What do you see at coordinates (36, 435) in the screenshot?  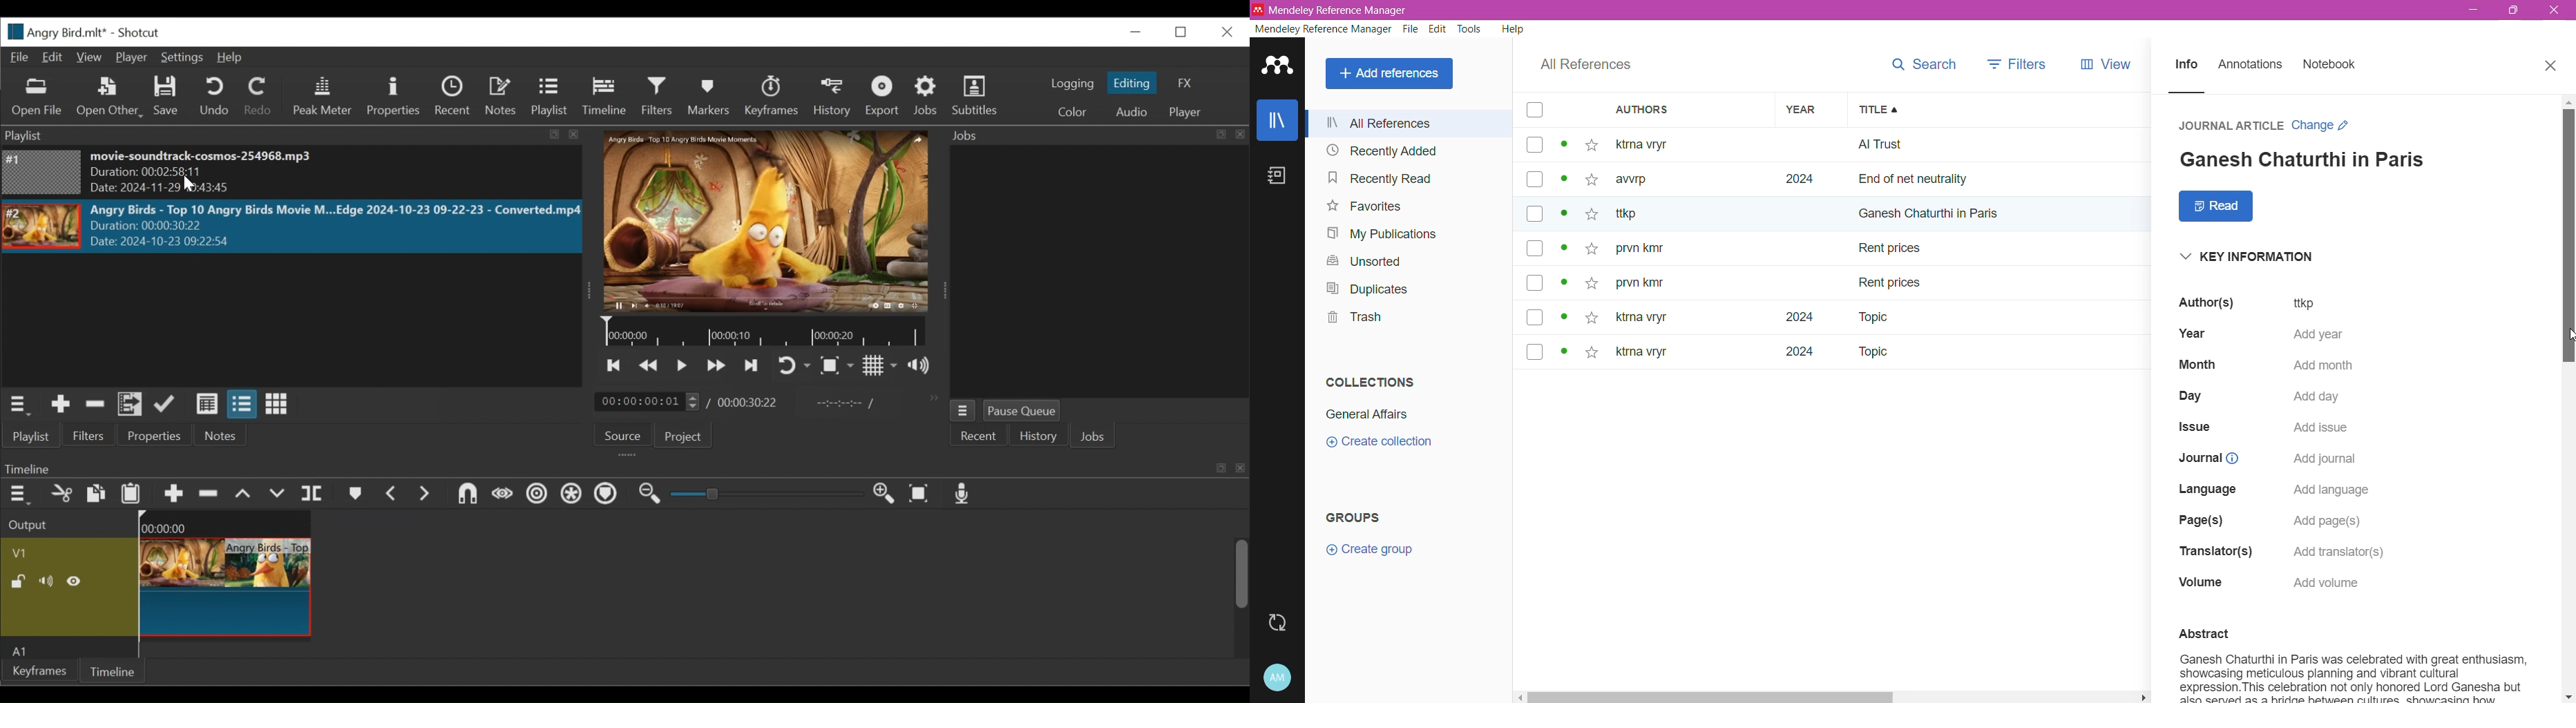 I see `Playlist` at bounding box center [36, 435].